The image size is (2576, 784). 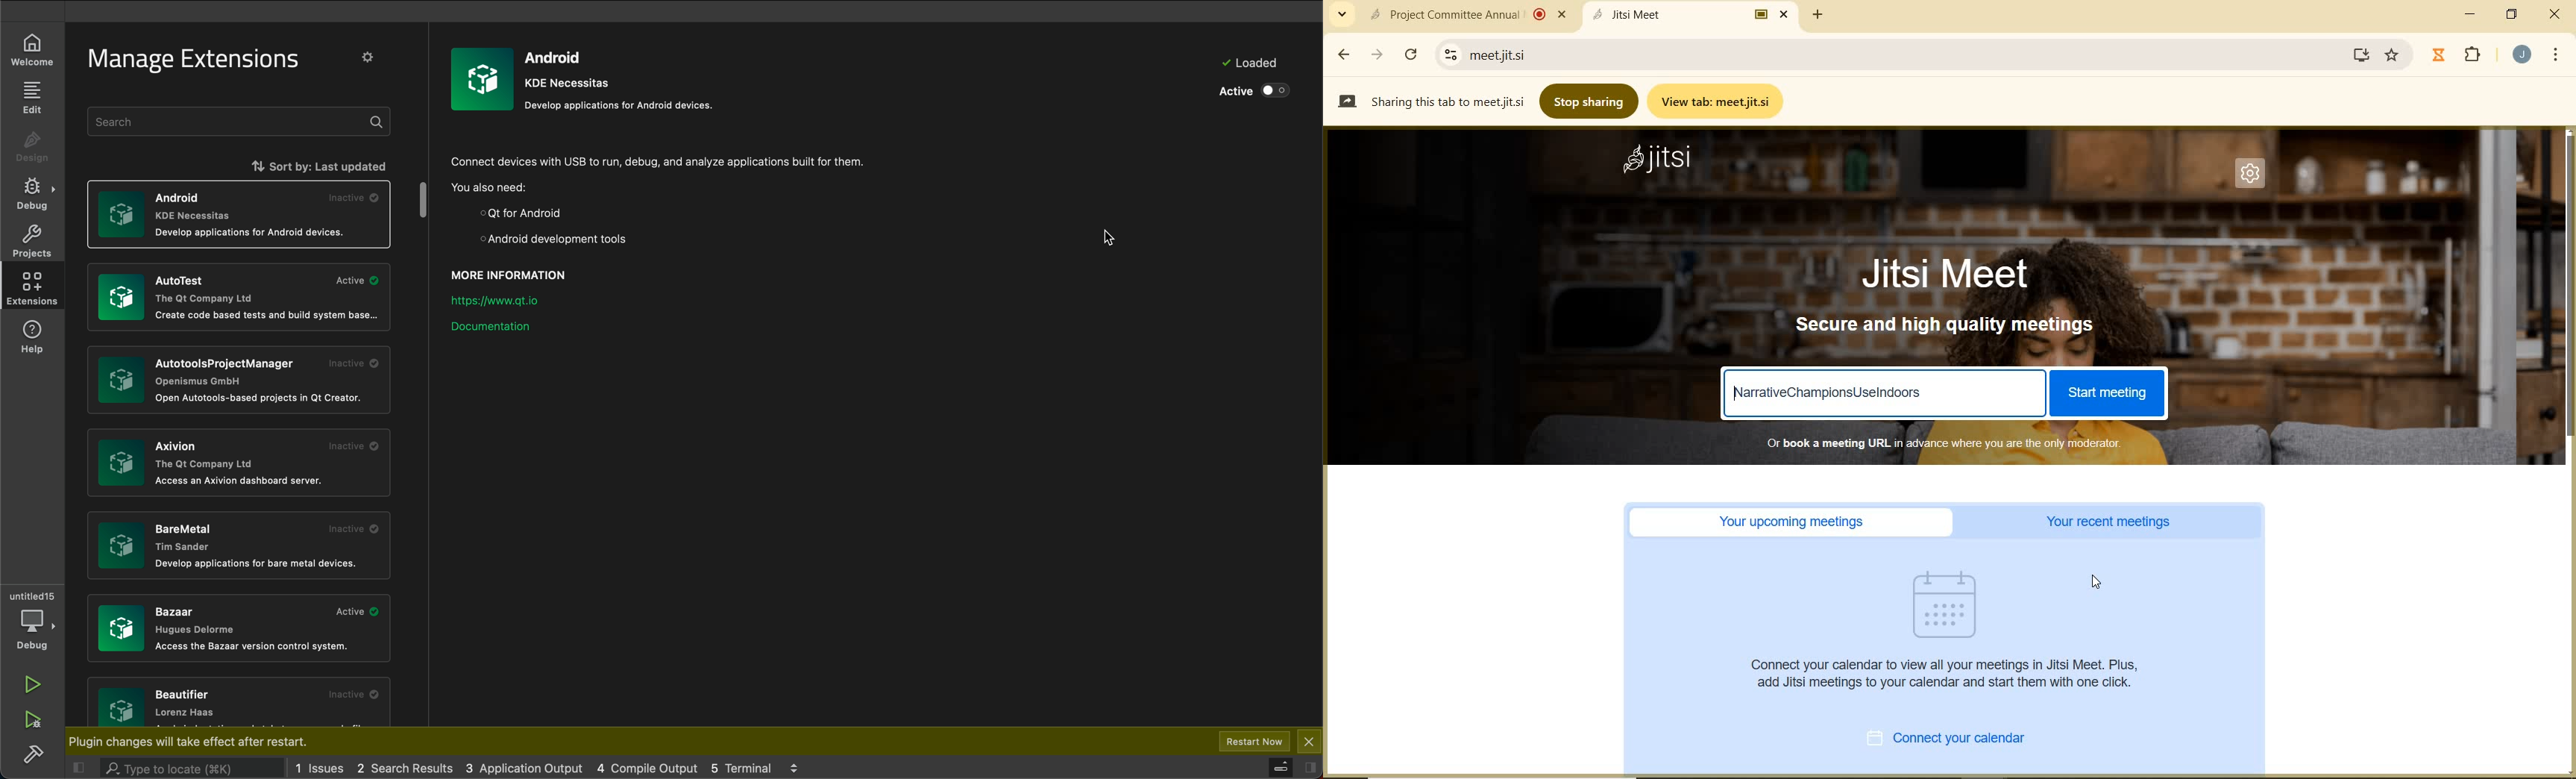 What do you see at coordinates (1693, 14) in the screenshot?
I see `Jitsi Meet` at bounding box center [1693, 14].